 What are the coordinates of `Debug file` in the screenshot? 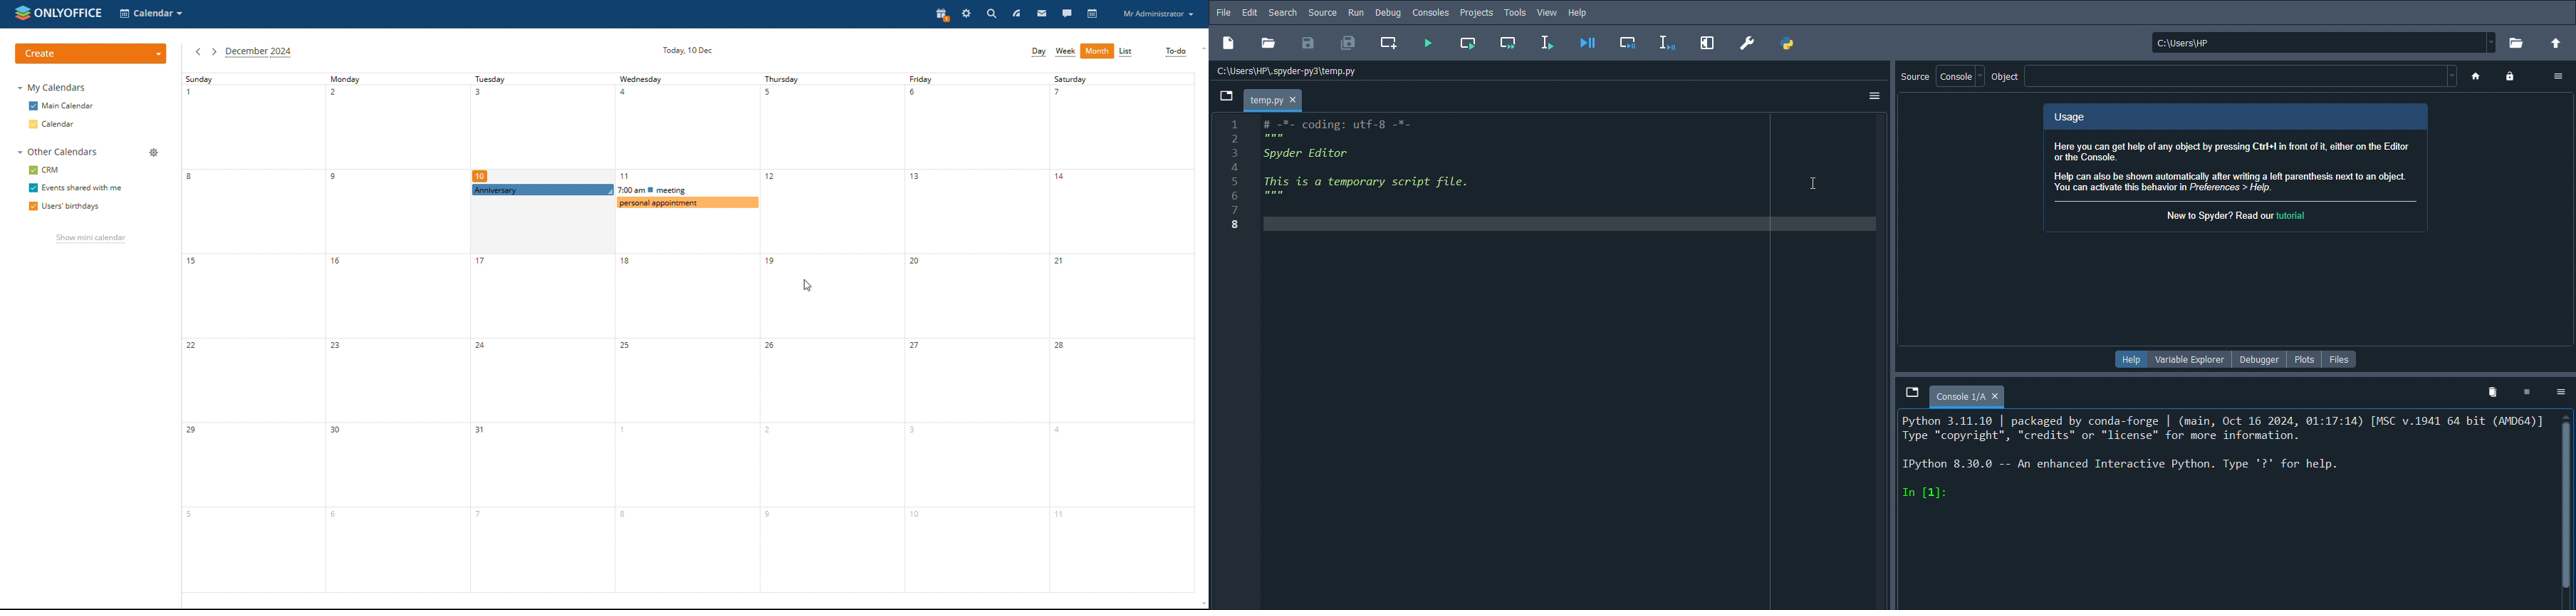 It's located at (1588, 43).